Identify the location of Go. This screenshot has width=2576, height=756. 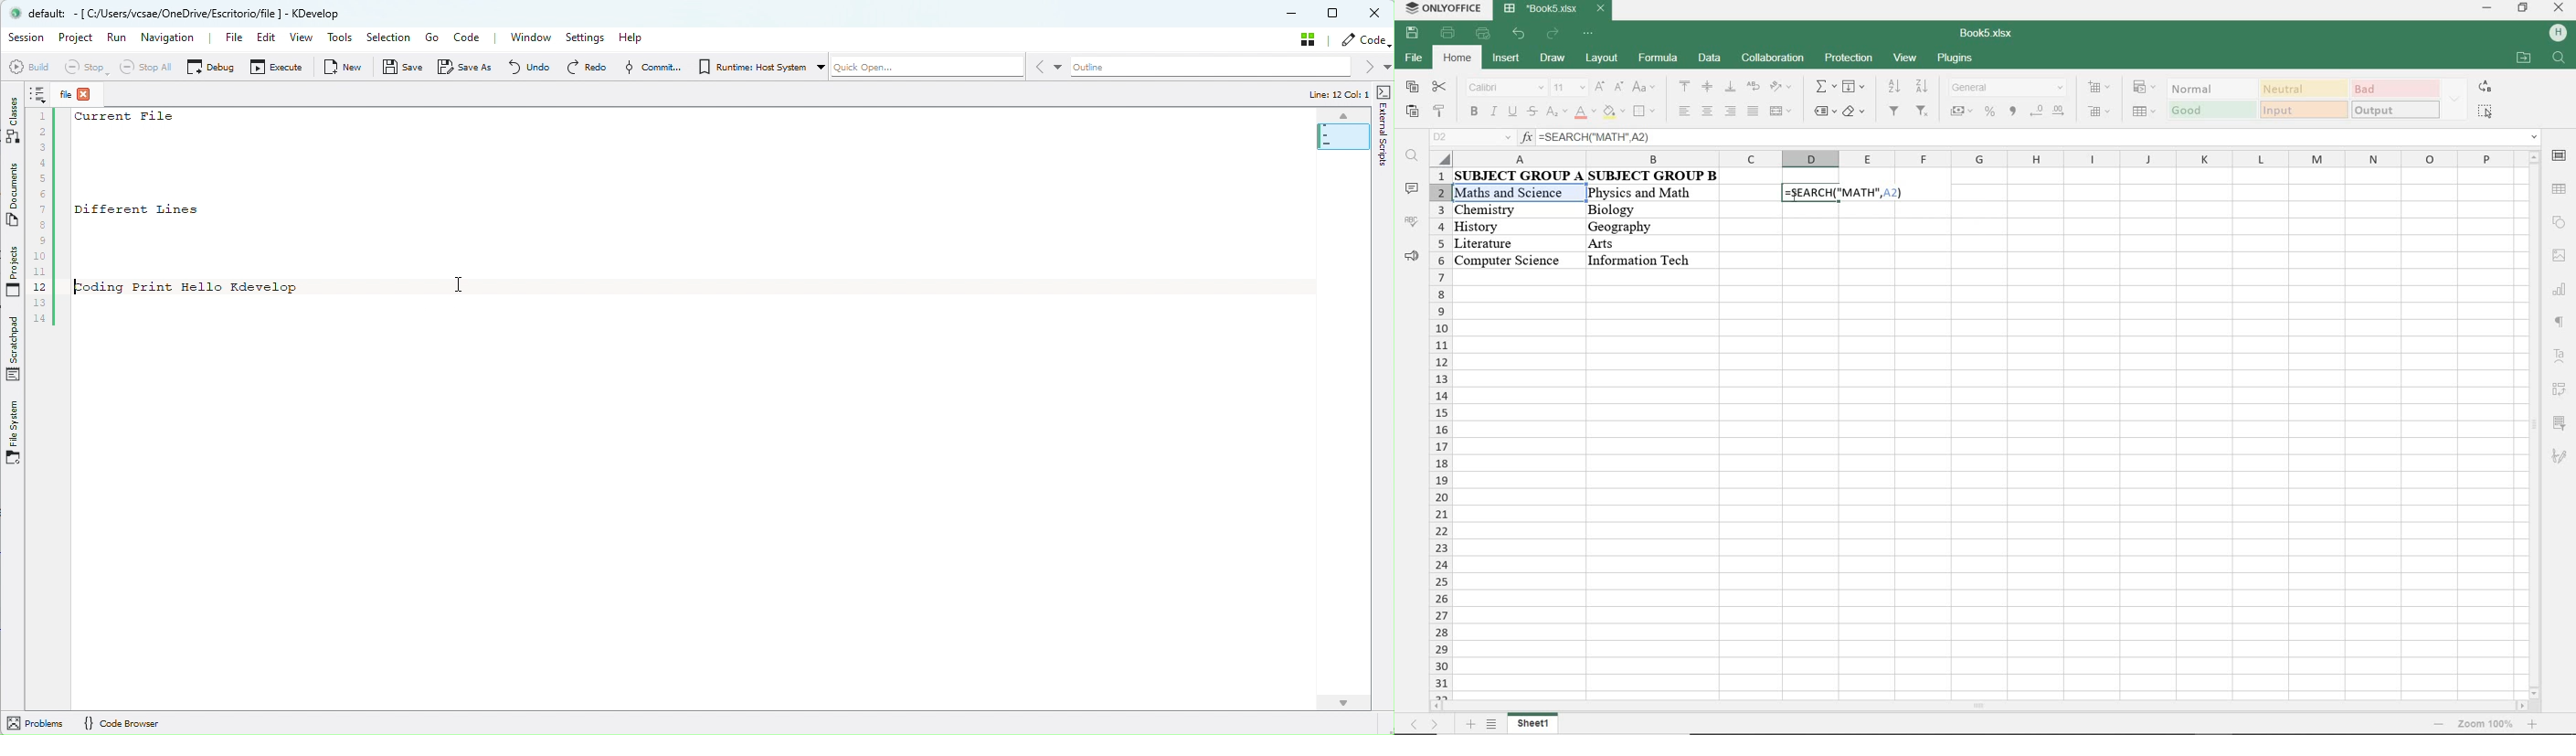
(428, 38).